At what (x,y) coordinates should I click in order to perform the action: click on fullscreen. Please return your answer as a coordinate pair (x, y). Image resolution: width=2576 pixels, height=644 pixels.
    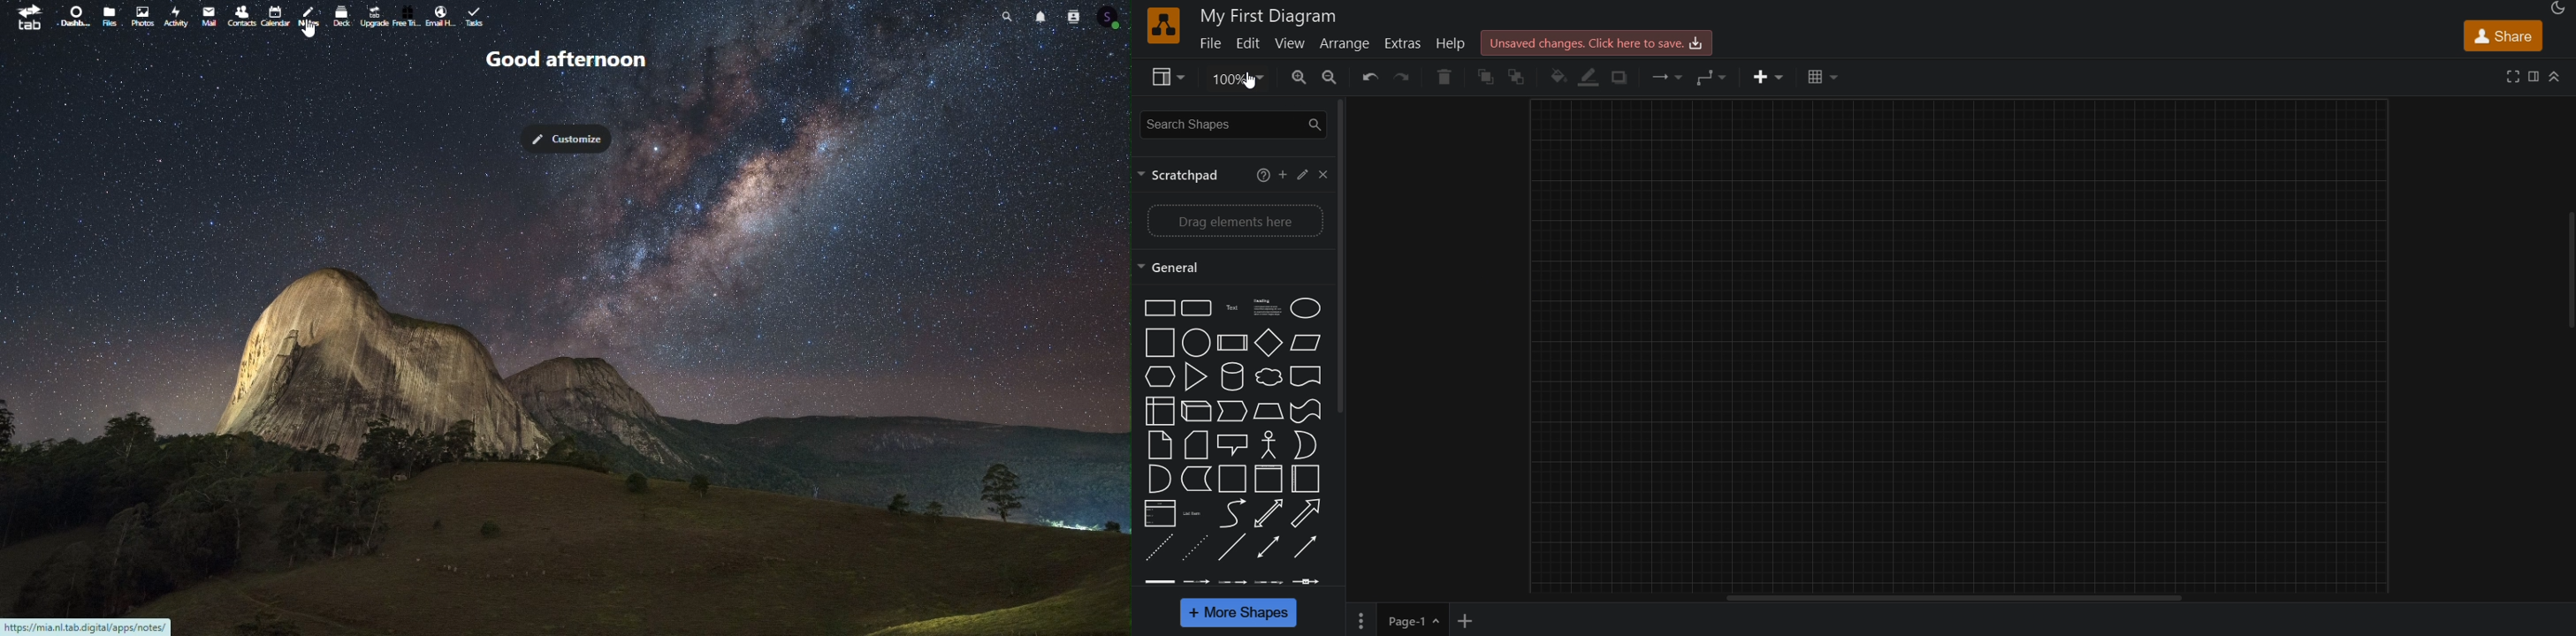
    Looking at the image, I should click on (2511, 77).